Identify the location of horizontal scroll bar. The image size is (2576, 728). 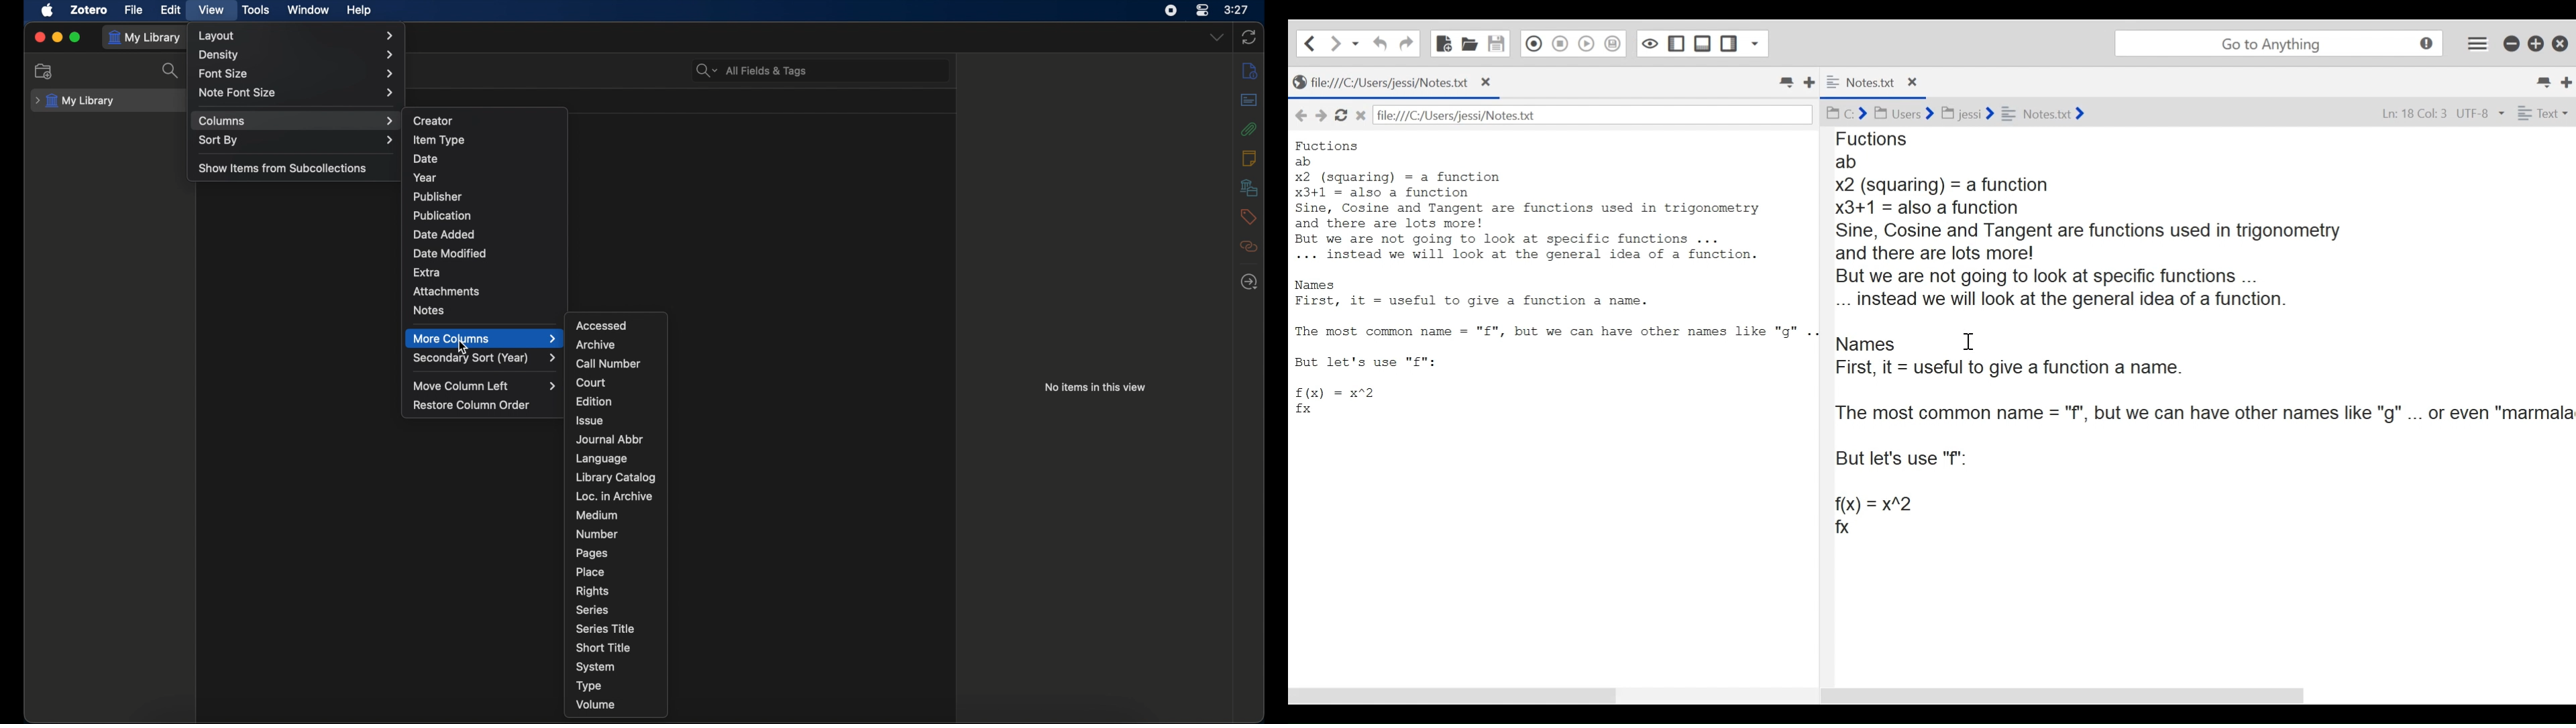
(2070, 695).